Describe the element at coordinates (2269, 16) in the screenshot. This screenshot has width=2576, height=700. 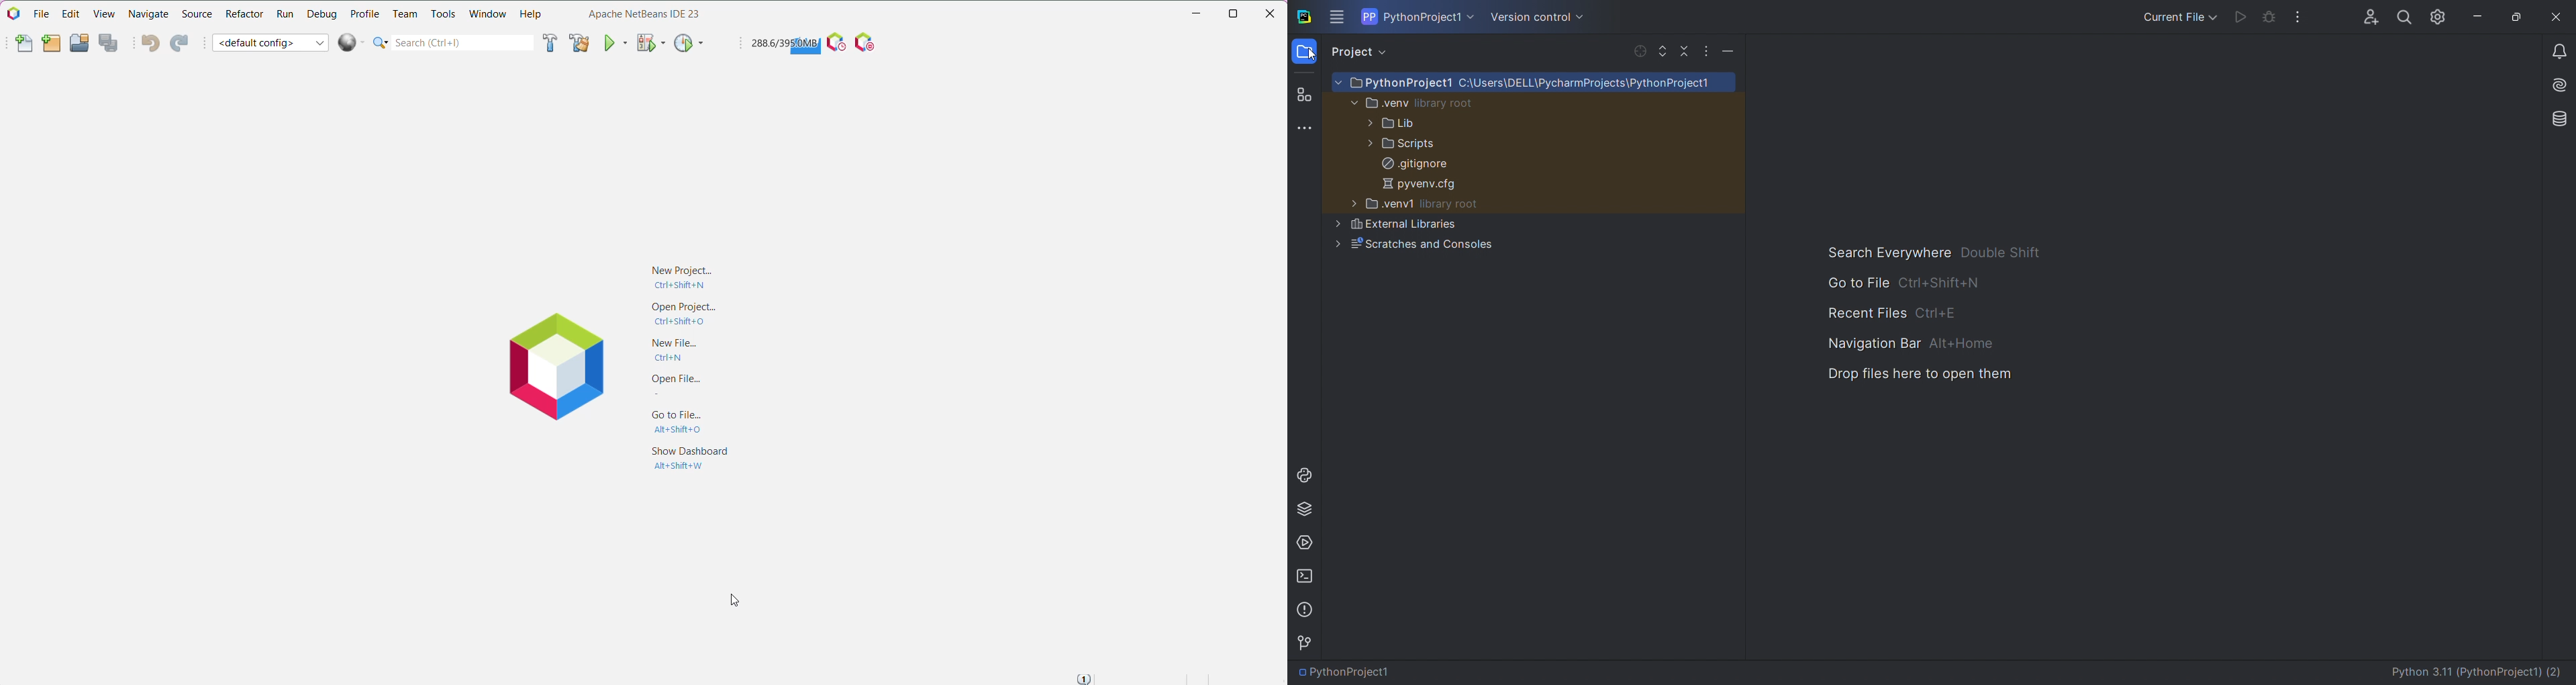
I see `debug` at that location.